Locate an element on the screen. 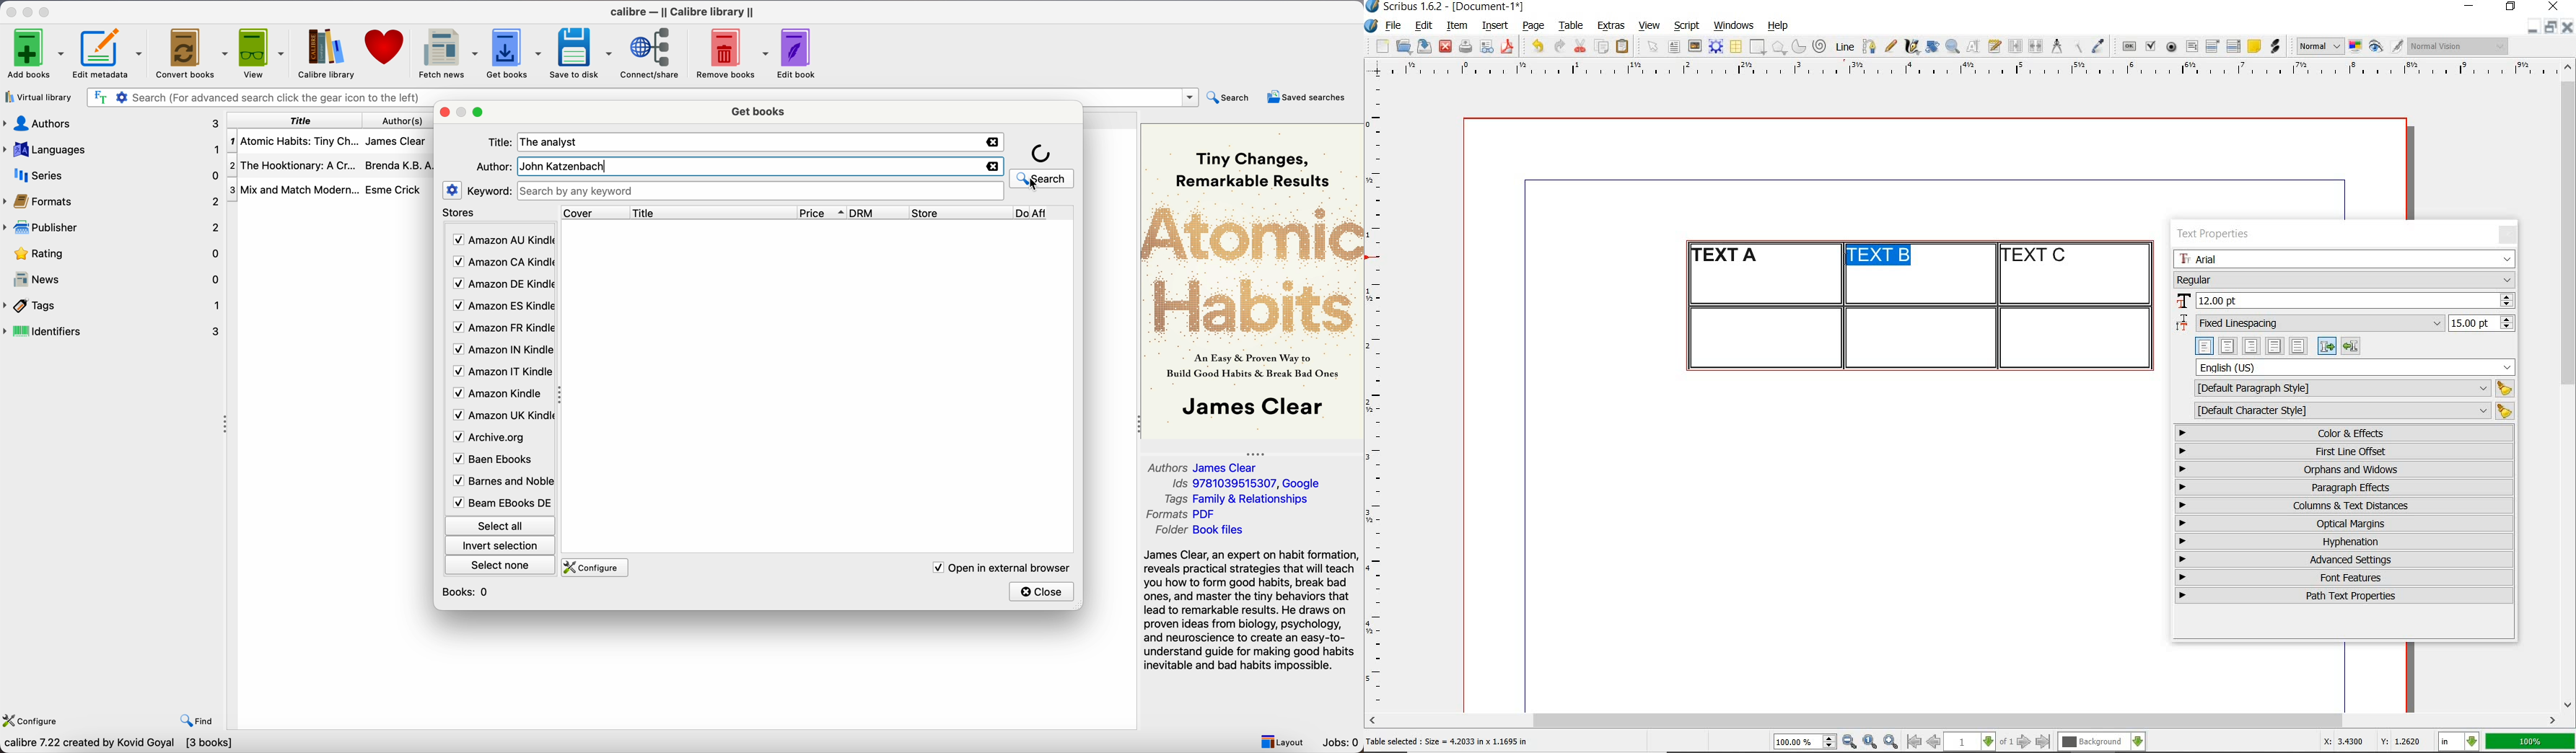 The width and height of the screenshot is (2576, 756). paragraph effects is located at coordinates (2342, 487).